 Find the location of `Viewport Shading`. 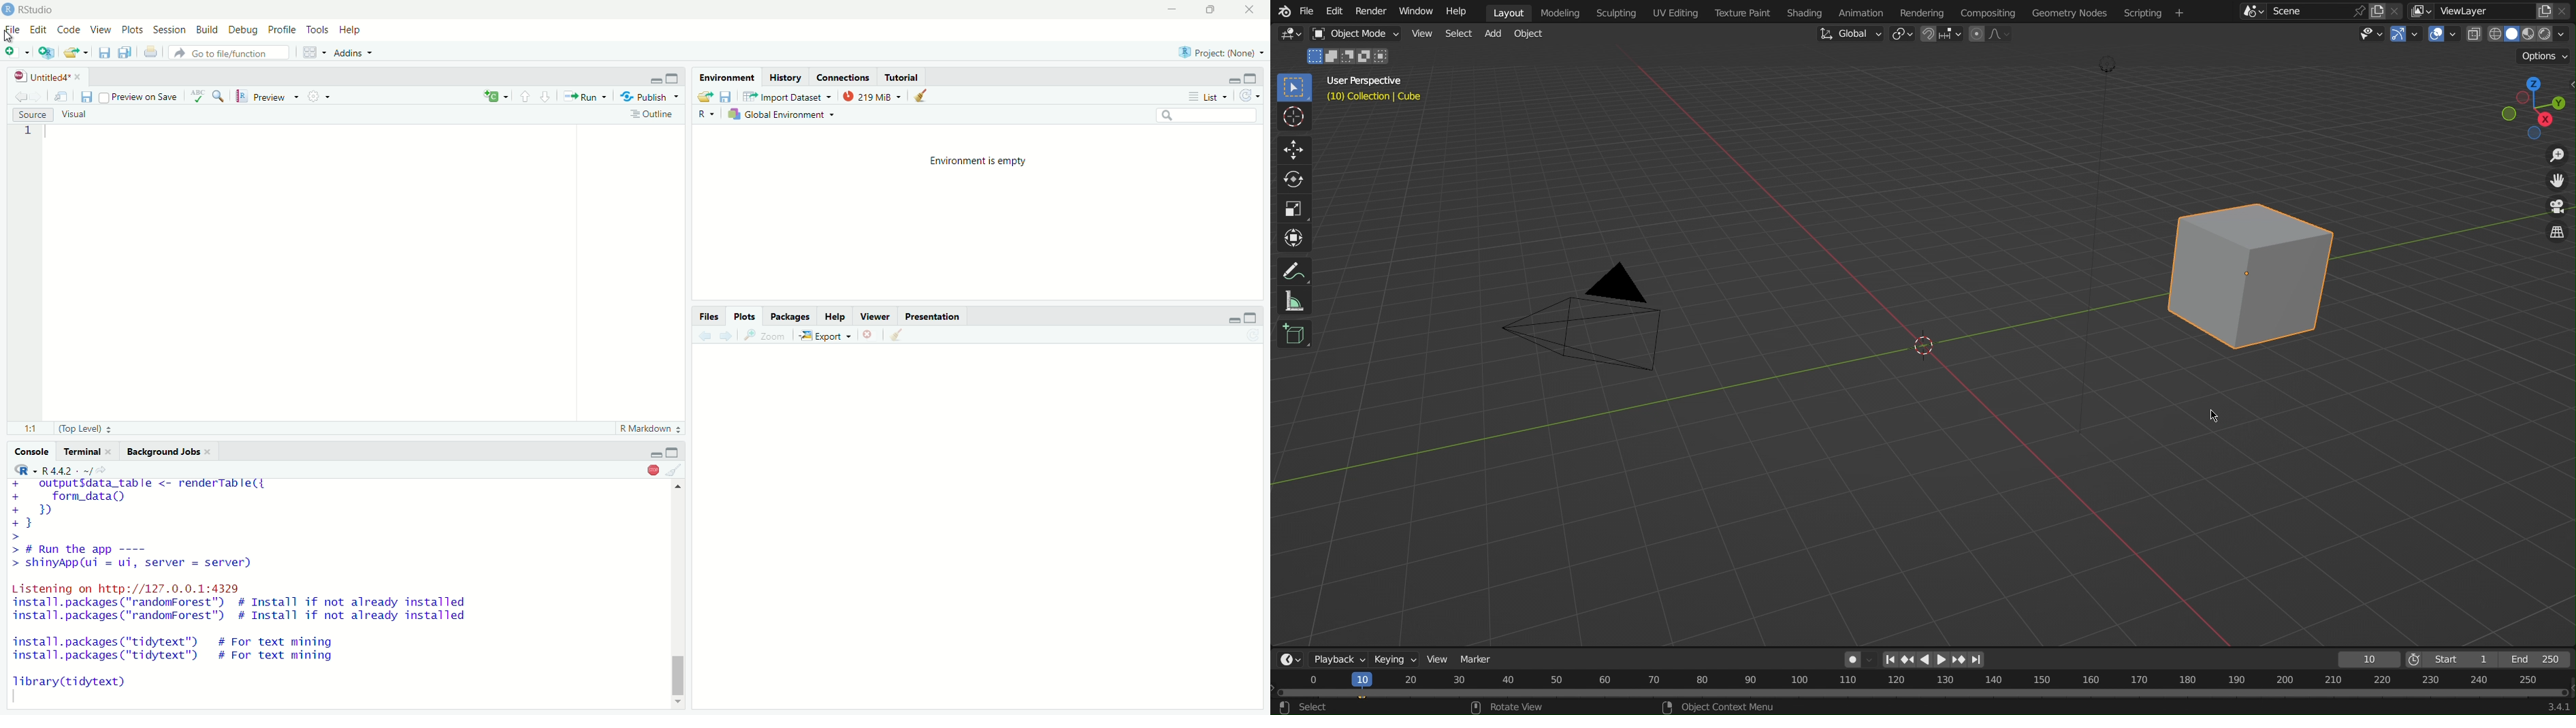

Viewport Shading is located at coordinates (2519, 35).